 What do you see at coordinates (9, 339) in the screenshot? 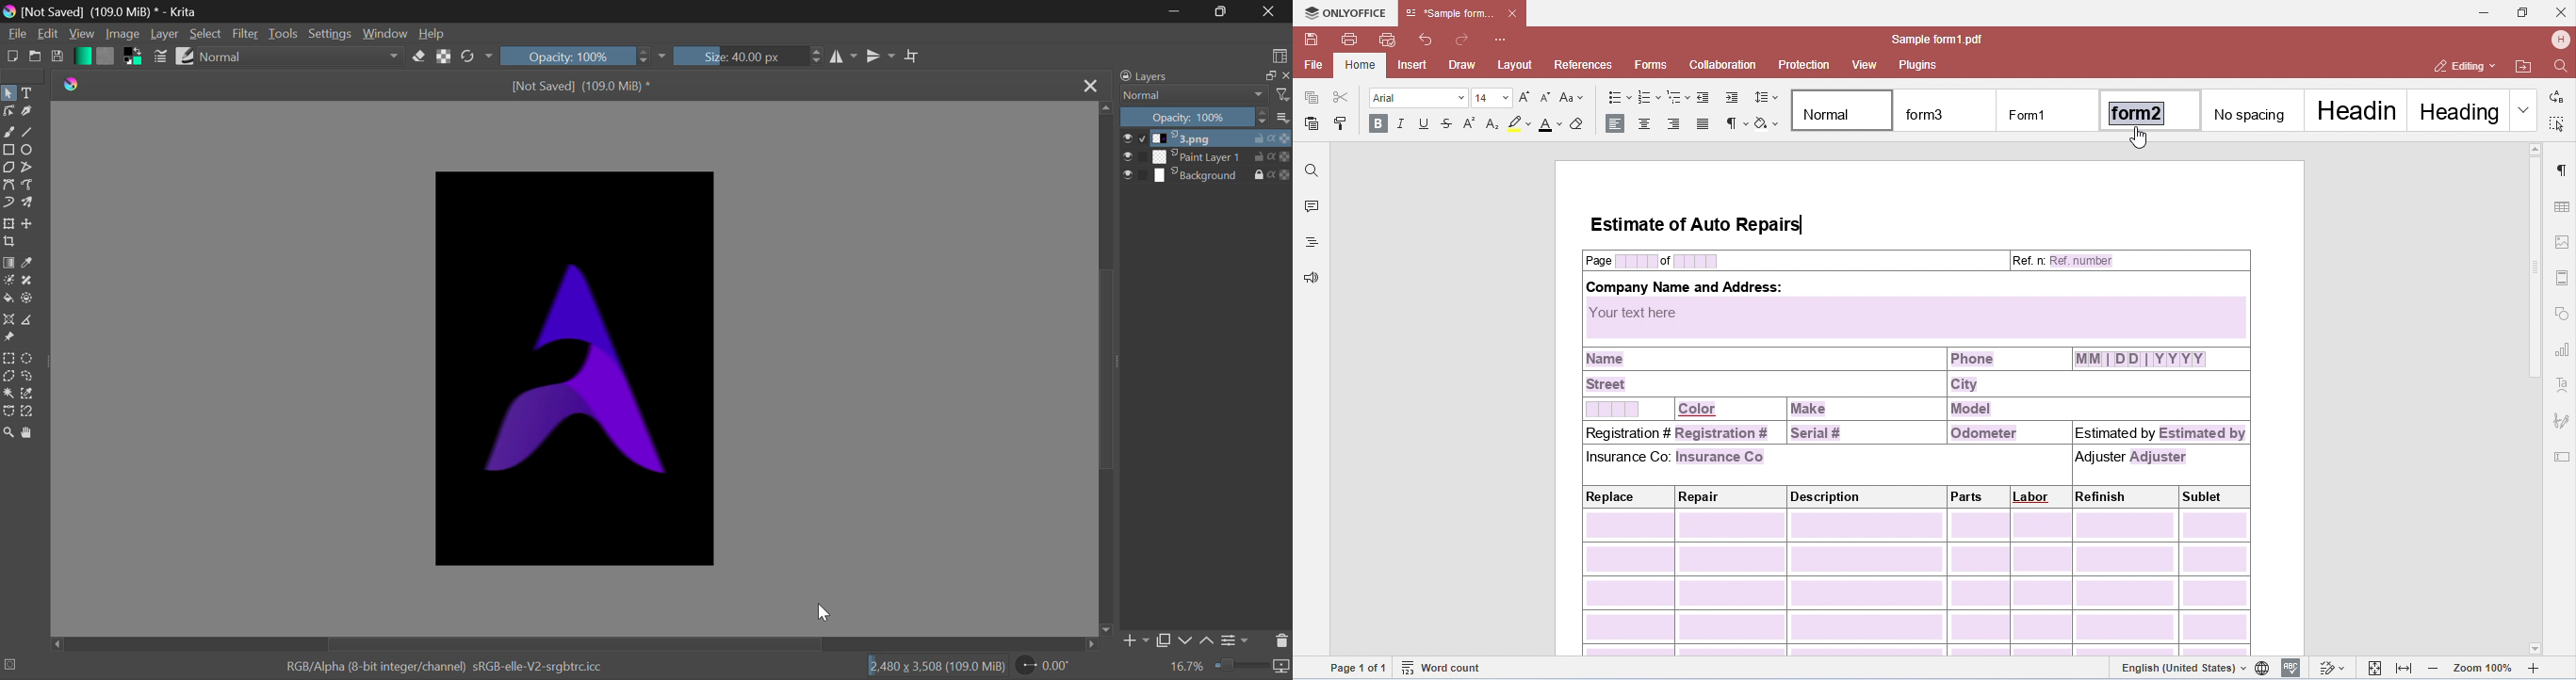
I see `Reference Images` at bounding box center [9, 339].